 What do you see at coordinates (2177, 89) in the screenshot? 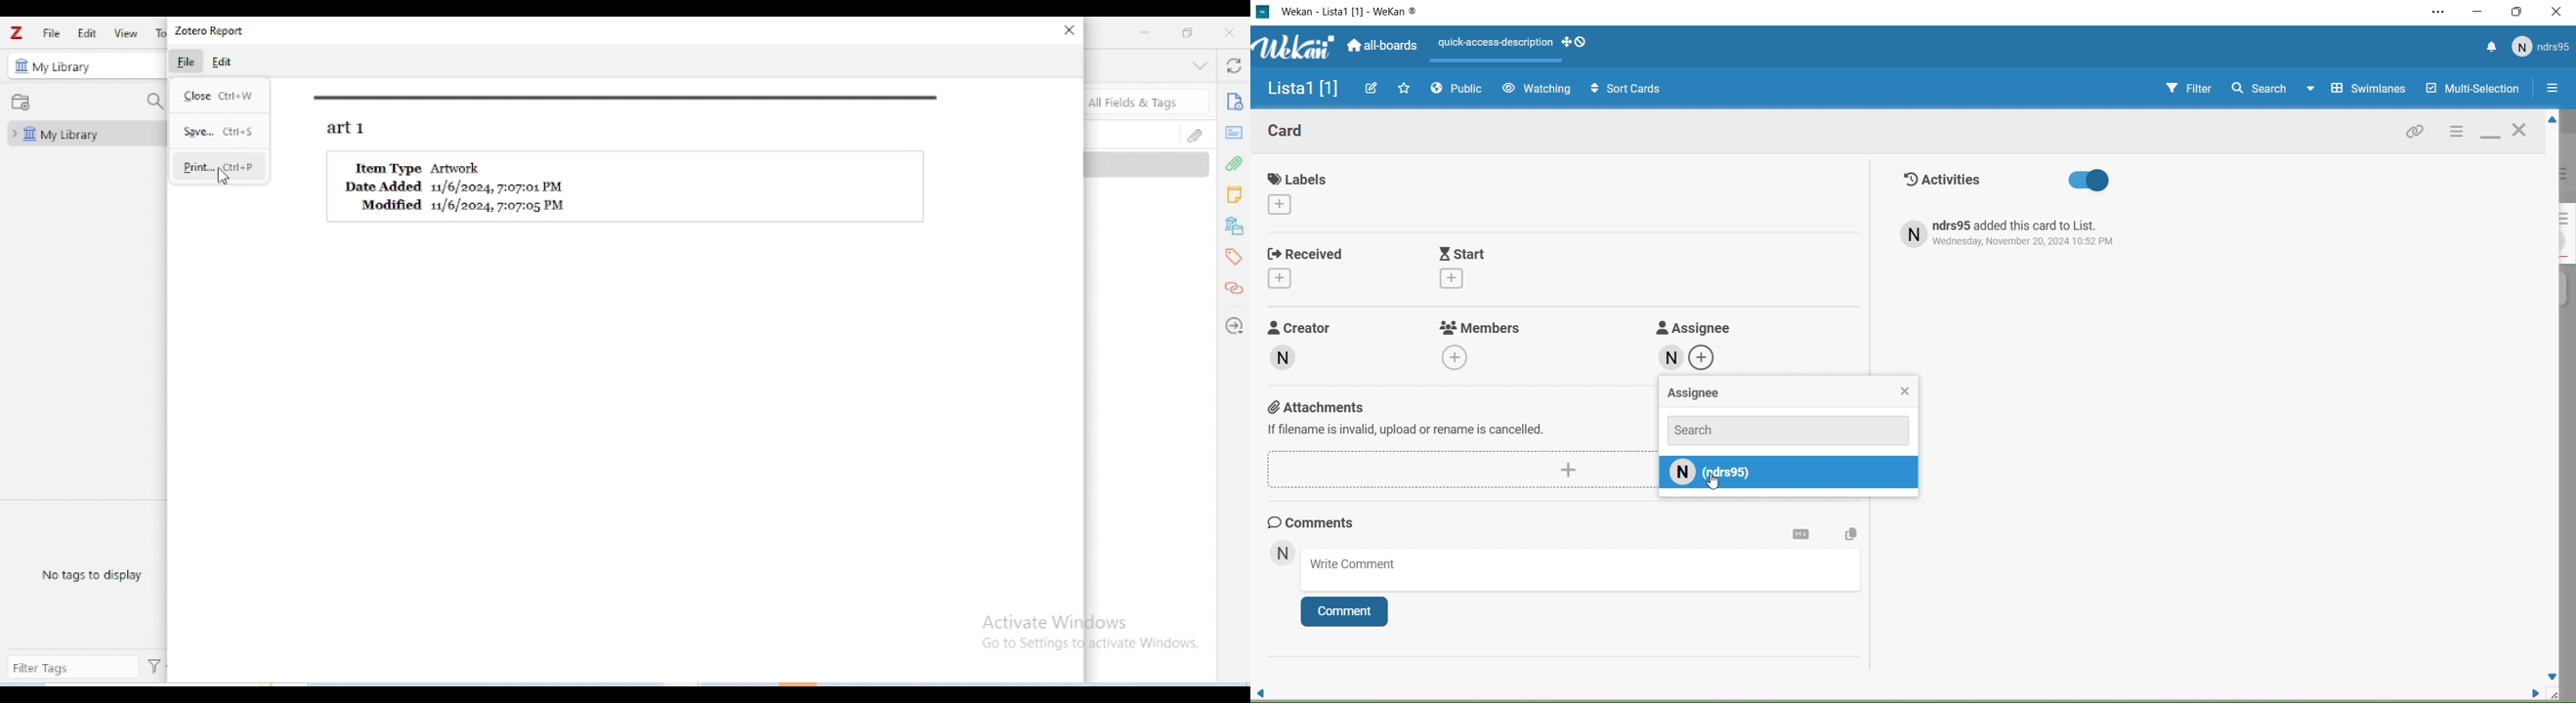
I see `Filter` at bounding box center [2177, 89].